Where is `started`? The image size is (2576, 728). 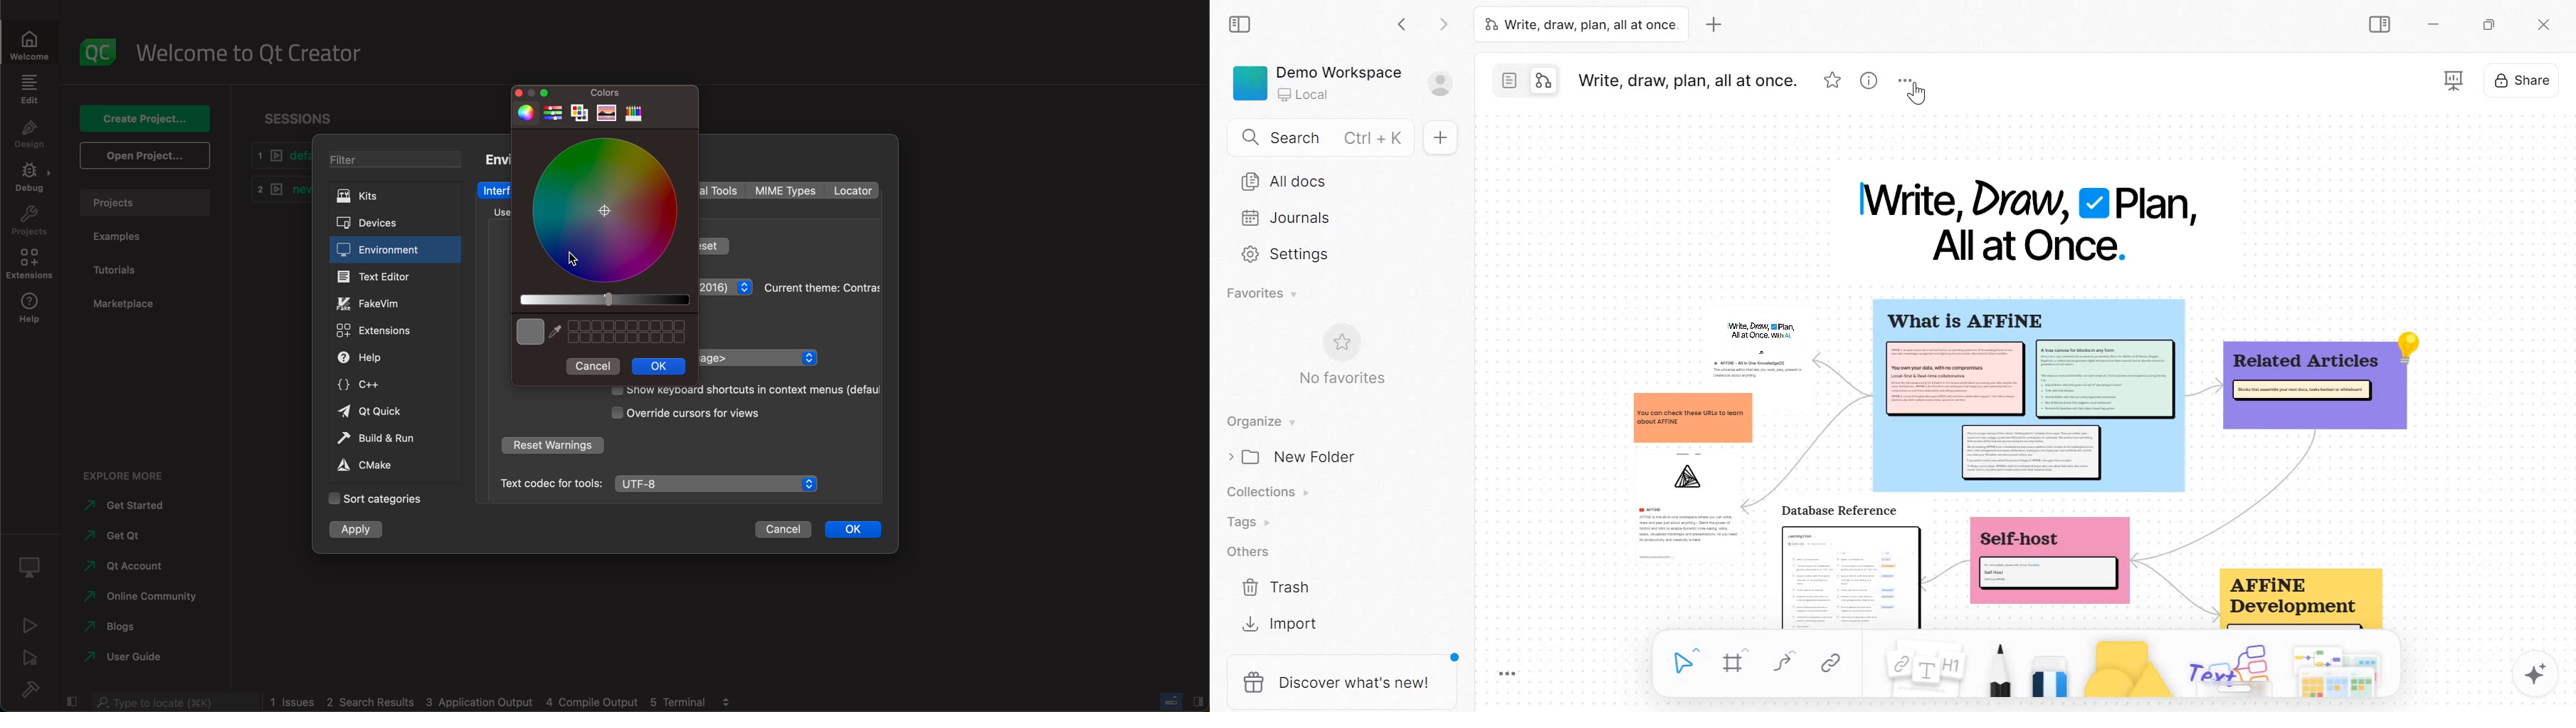 started is located at coordinates (131, 506).